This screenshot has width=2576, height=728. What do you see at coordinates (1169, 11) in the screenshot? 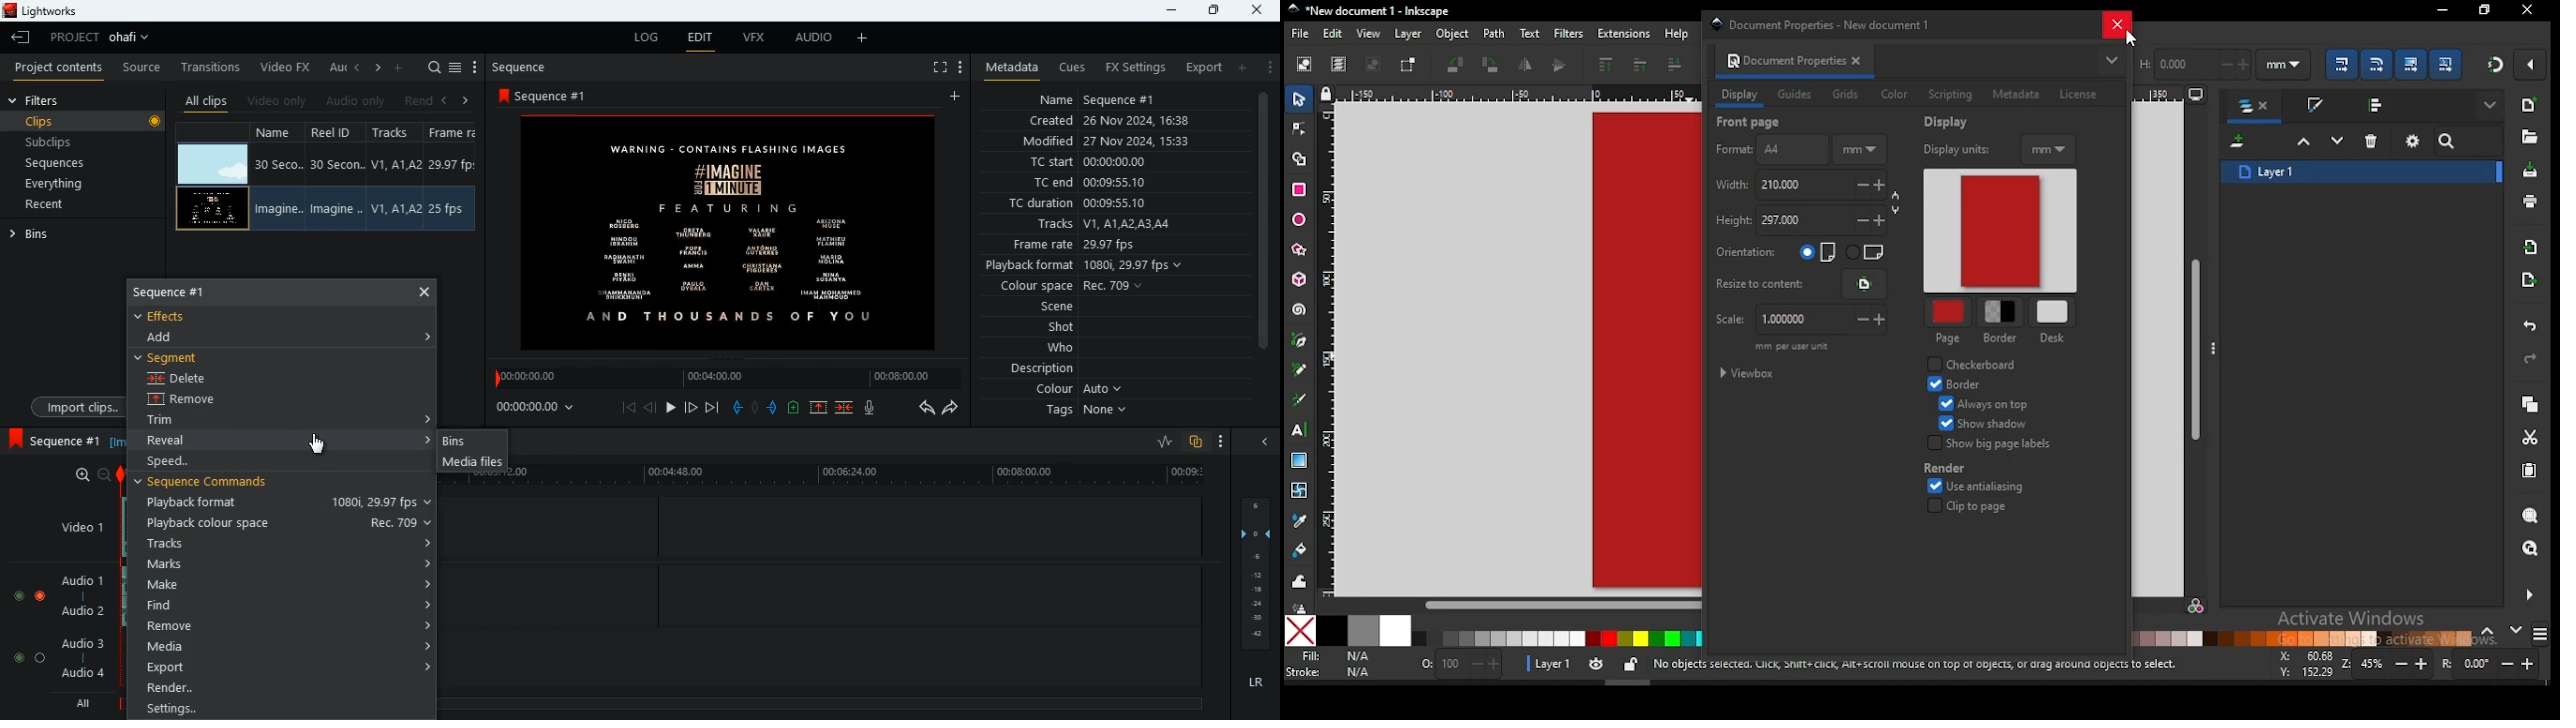
I see `minimize` at bounding box center [1169, 11].